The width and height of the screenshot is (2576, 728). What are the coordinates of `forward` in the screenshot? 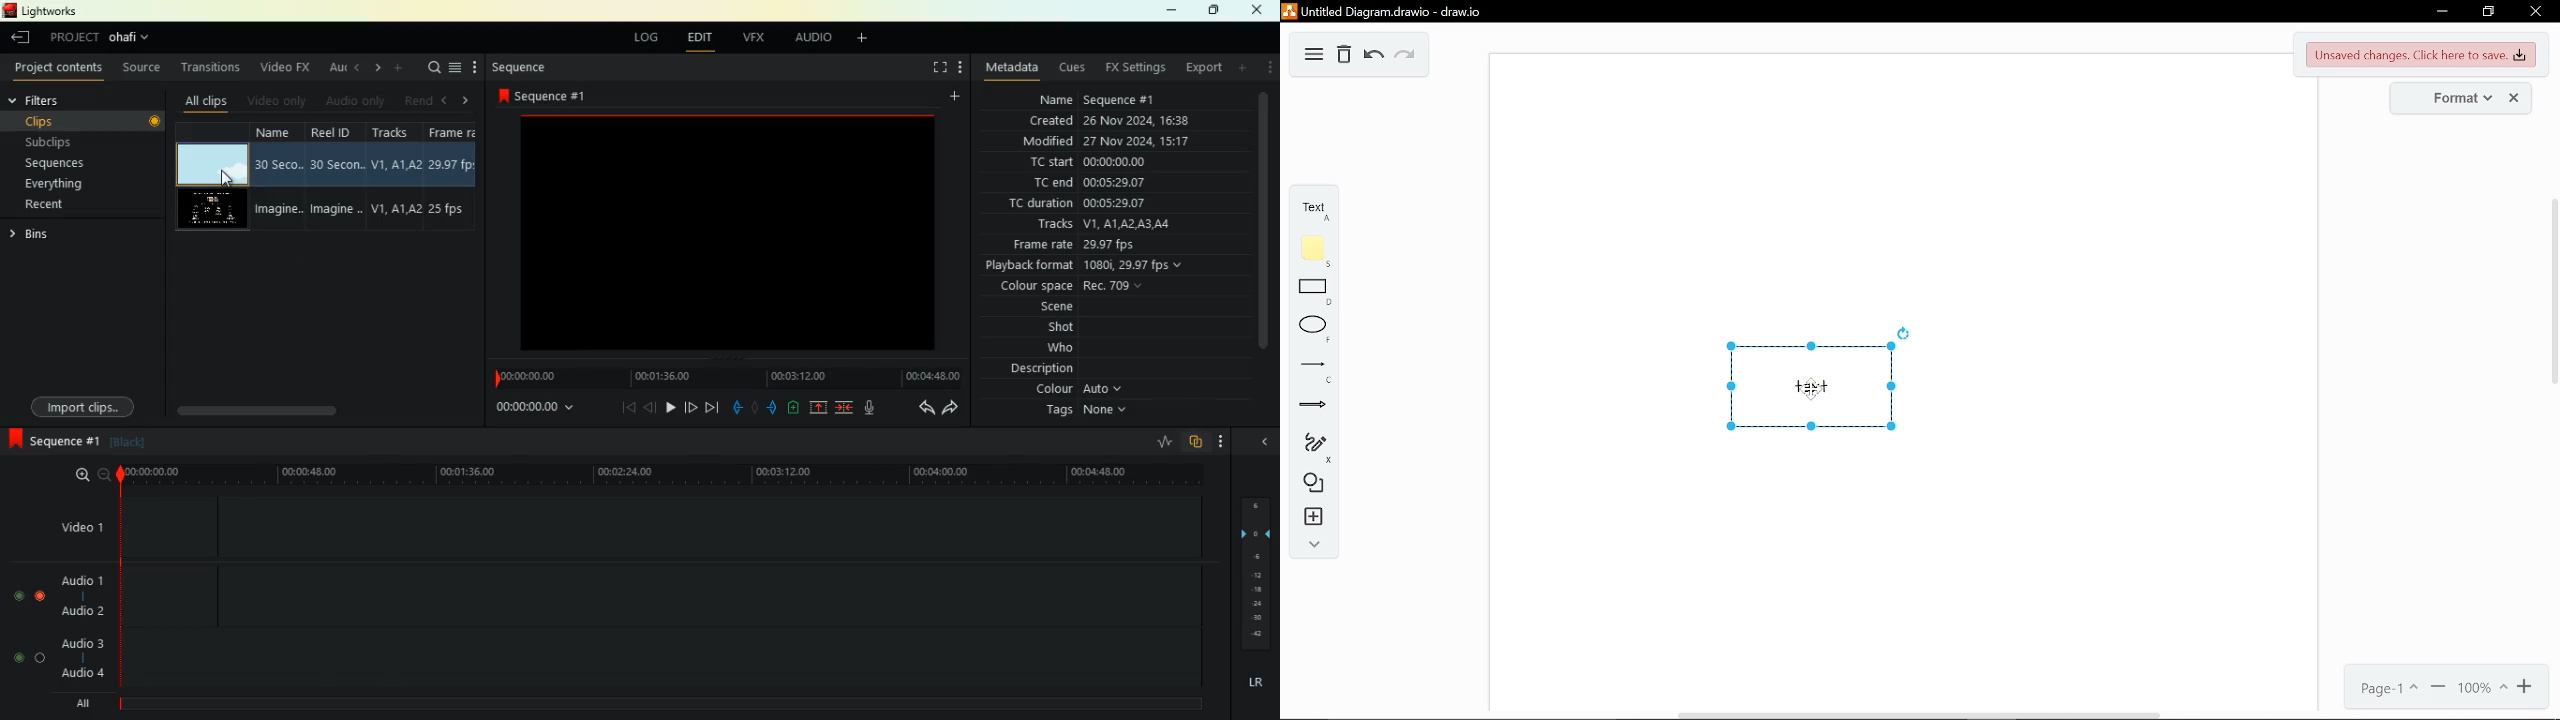 It's located at (691, 409).